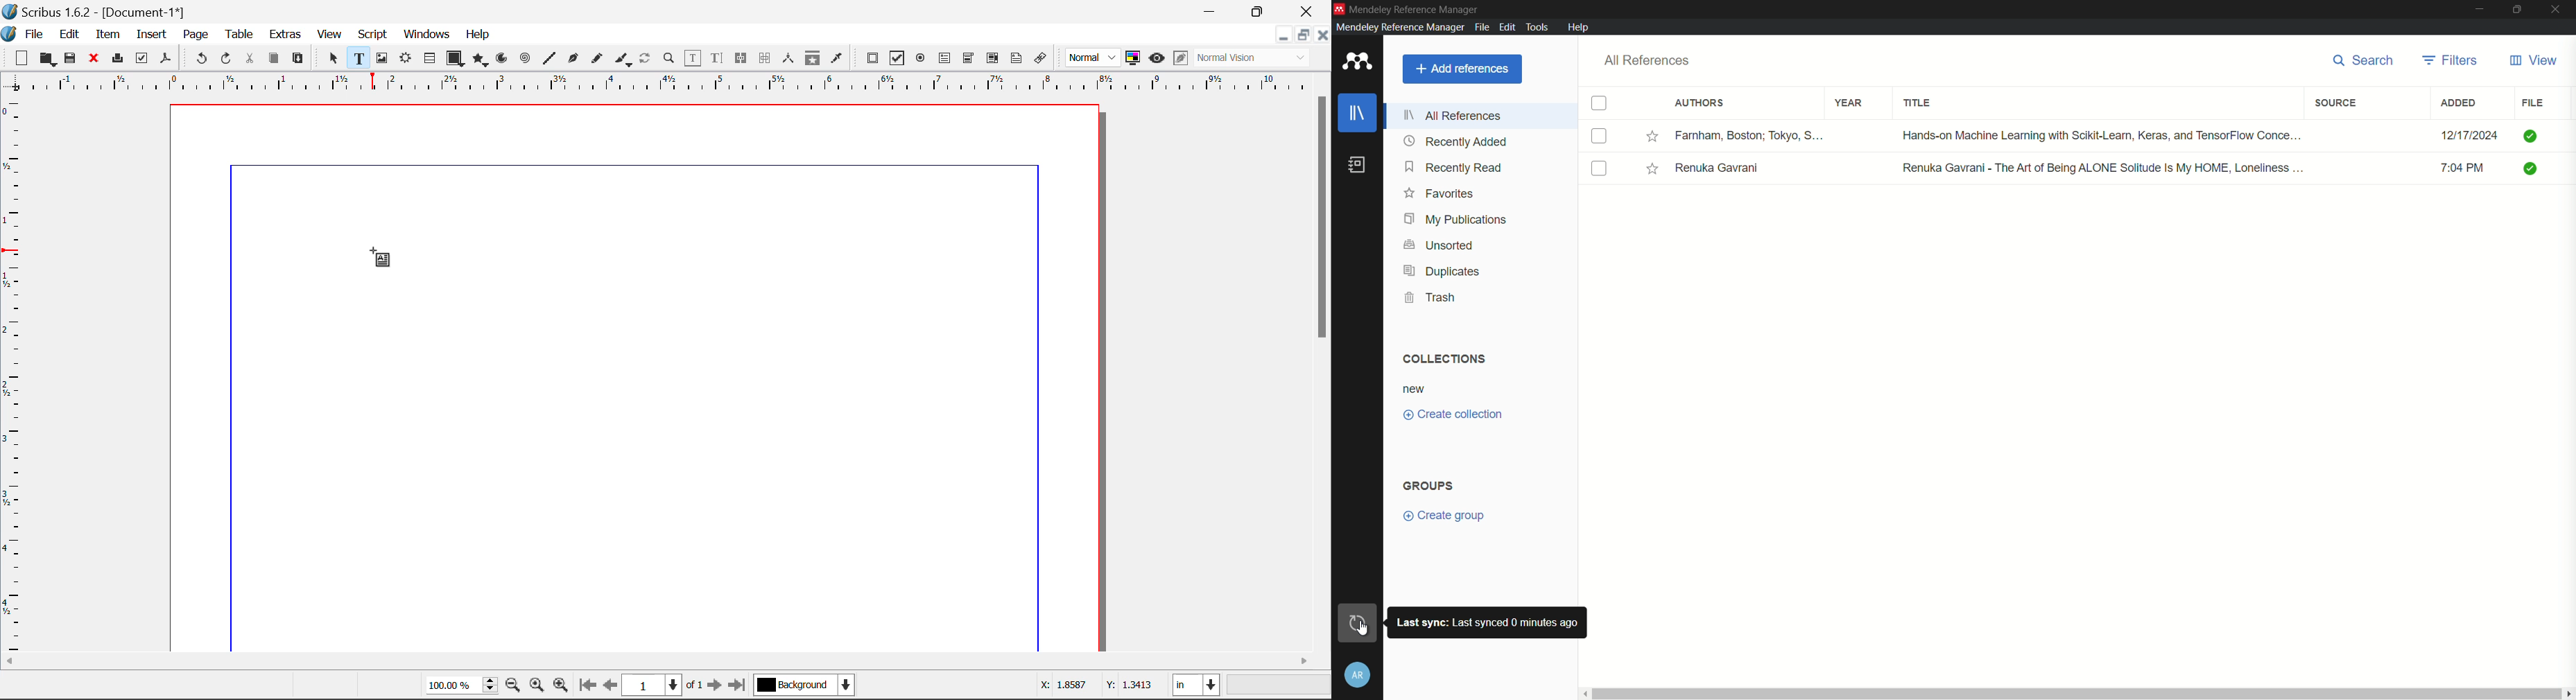 Image resolution: width=2576 pixels, height=700 pixels. Describe the element at coordinates (596, 59) in the screenshot. I see `Freehand Line` at that location.